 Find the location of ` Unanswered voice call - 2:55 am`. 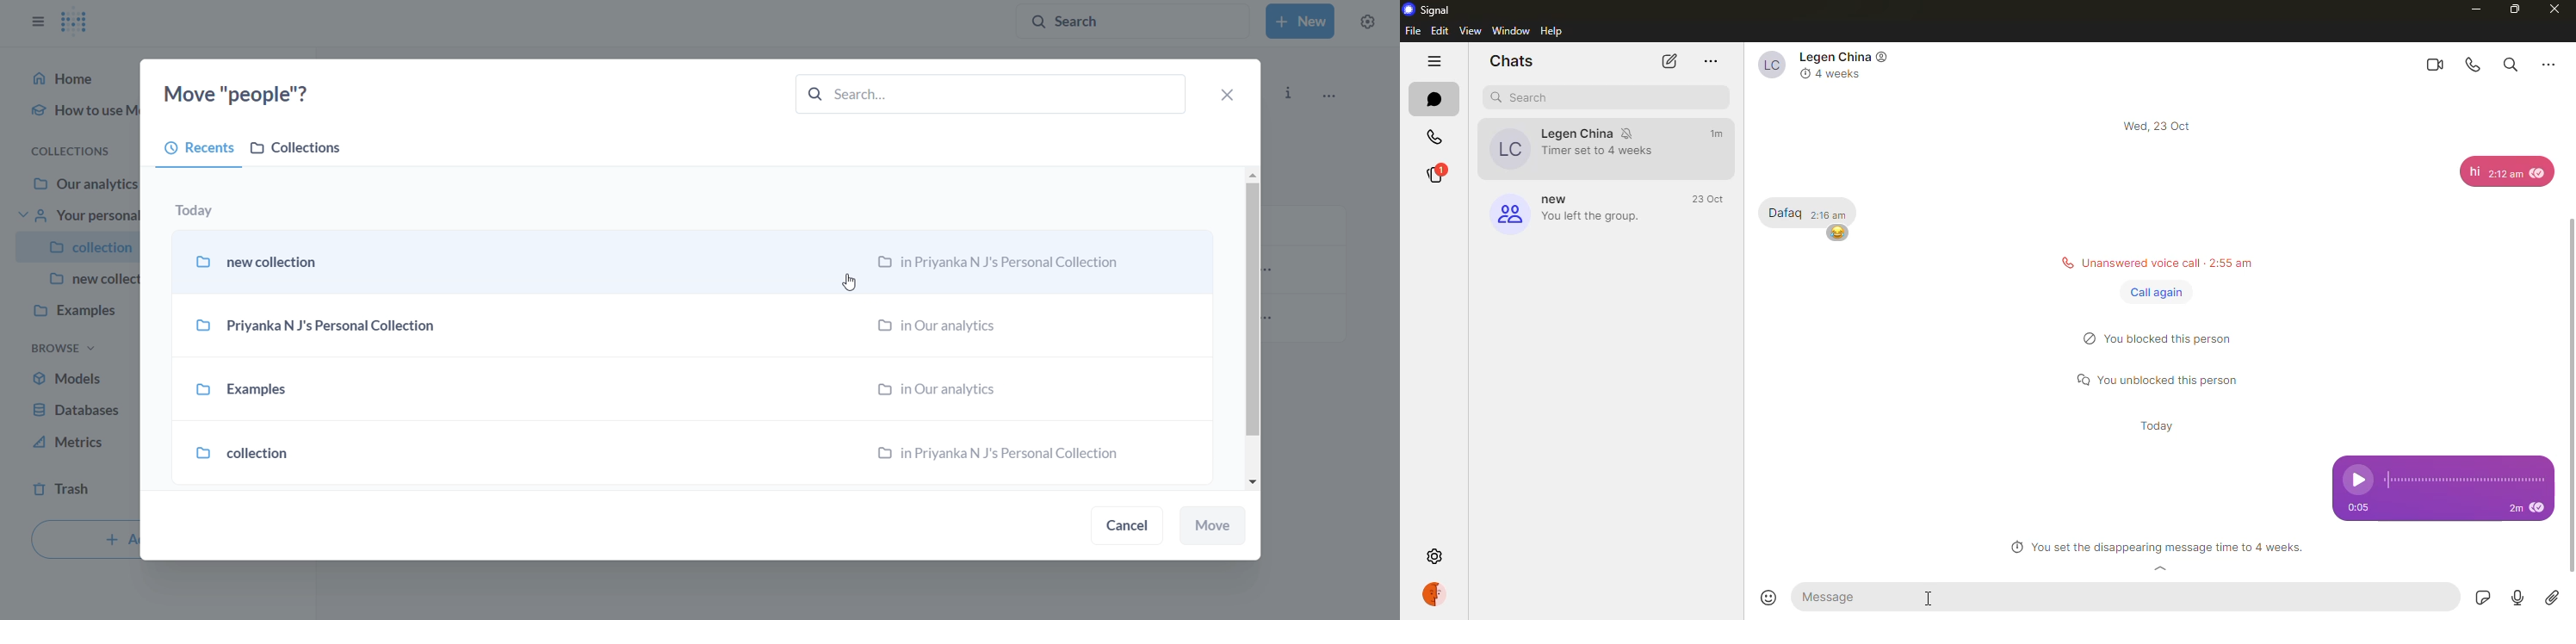

 Unanswered voice call - 2:55 am is located at coordinates (2152, 261).